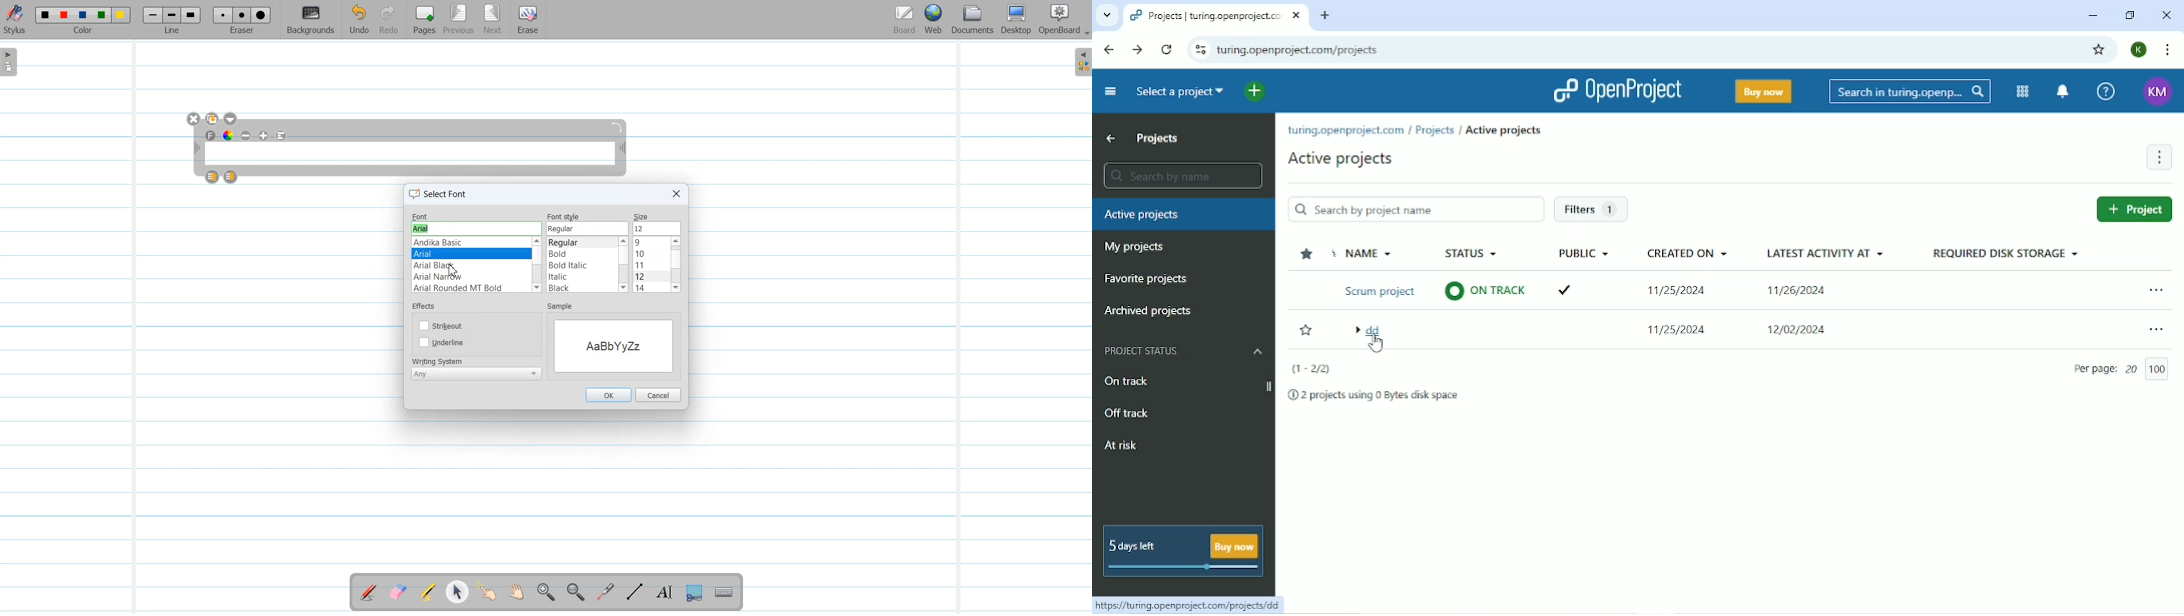  Describe the element at coordinates (651, 265) in the screenshot. I see `Font sizes` at that location.